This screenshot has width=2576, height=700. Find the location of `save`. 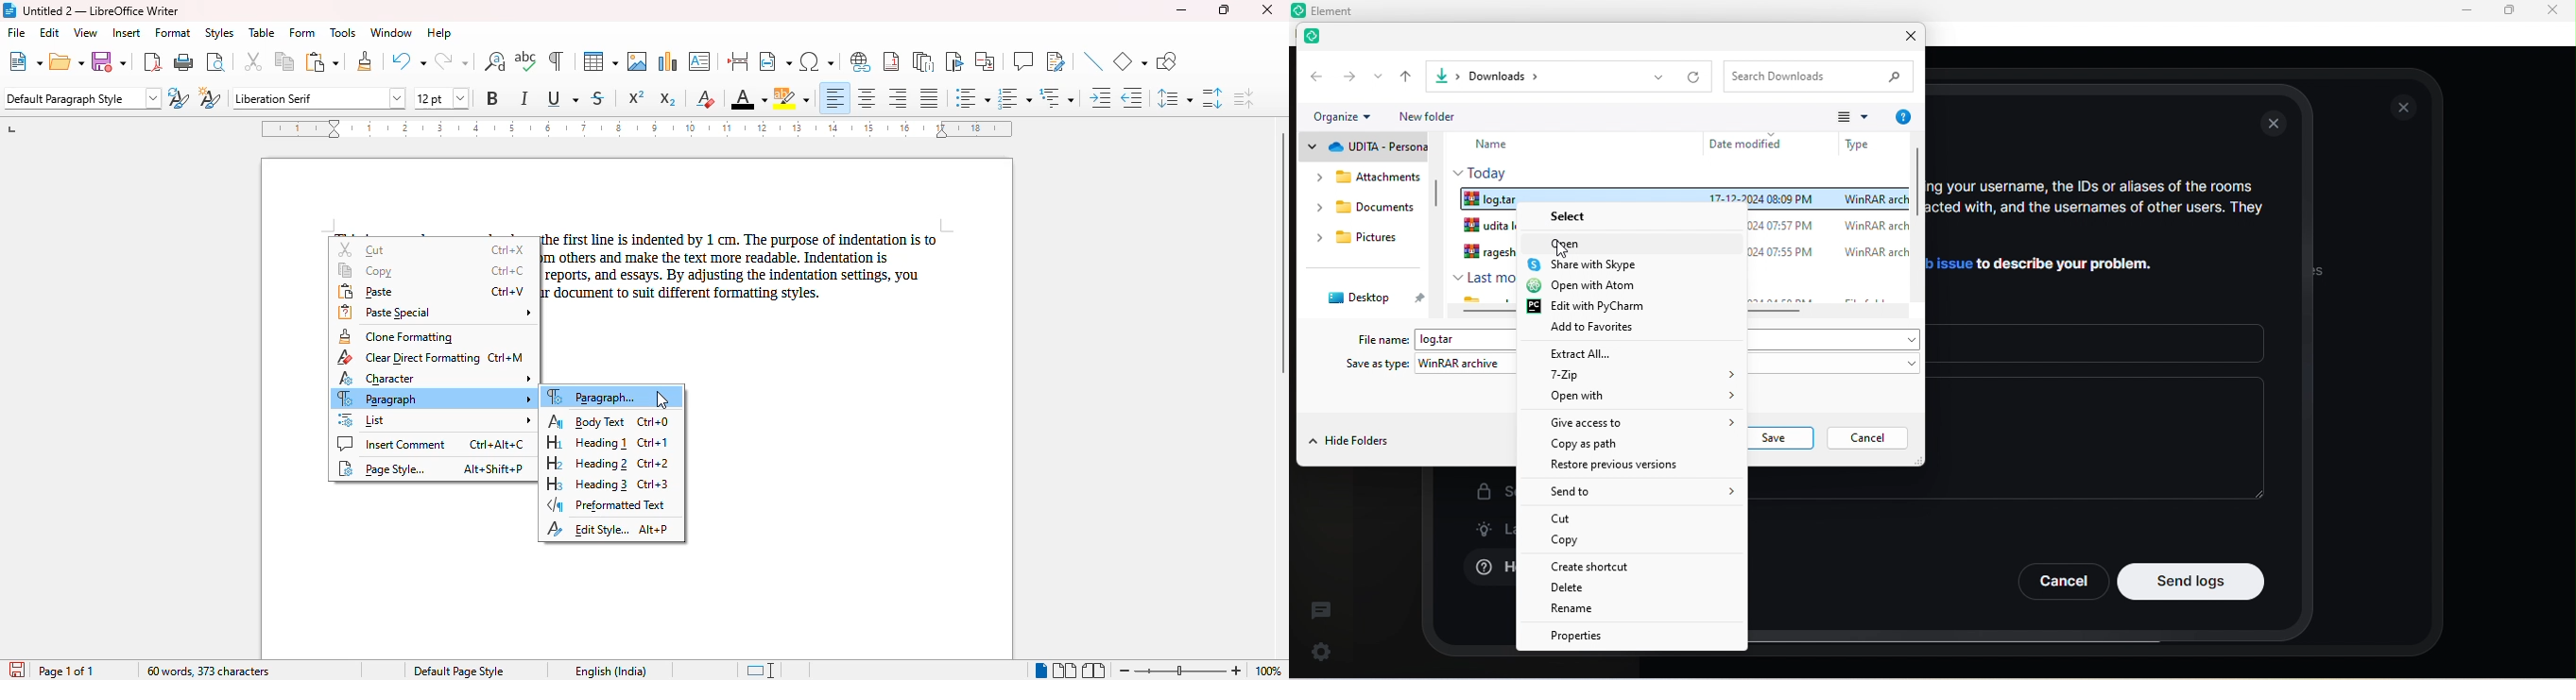

save is located at coordinates (112, 61).